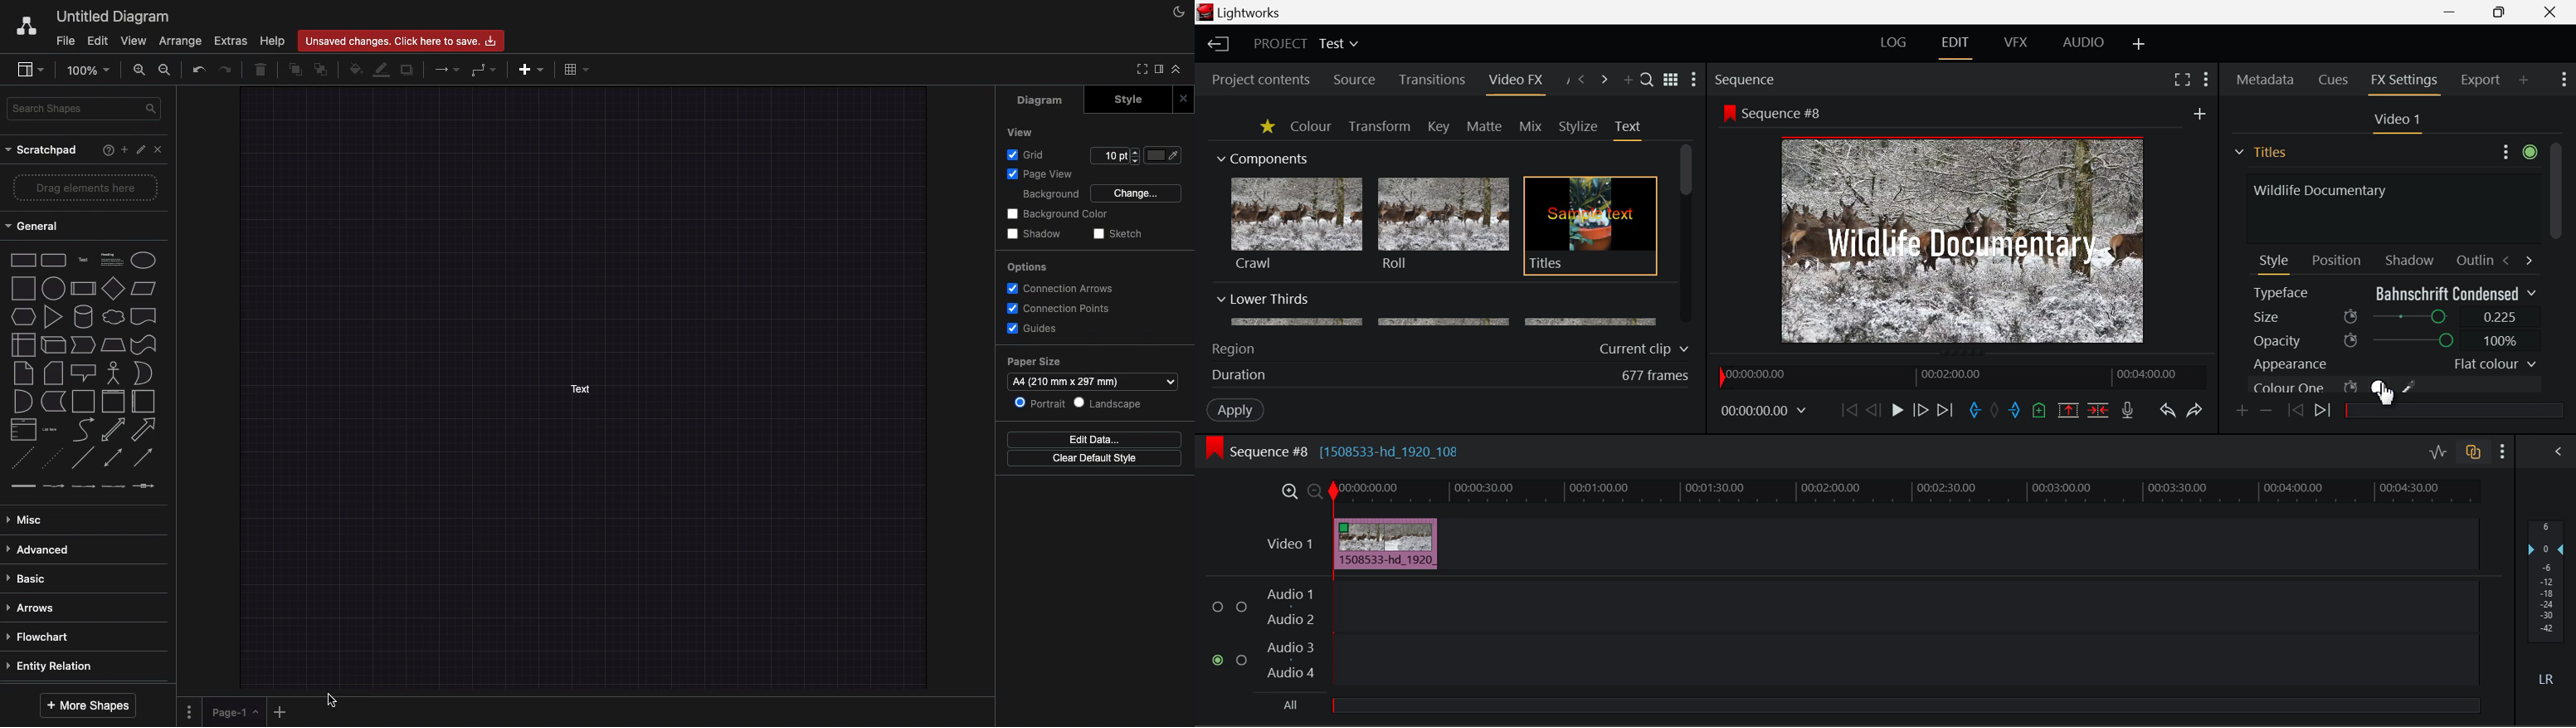  What do you see at coordinates (2437, 450) in the screenshot?
I see `Toggle audio levels editing` at bounding box center [2437, 450].